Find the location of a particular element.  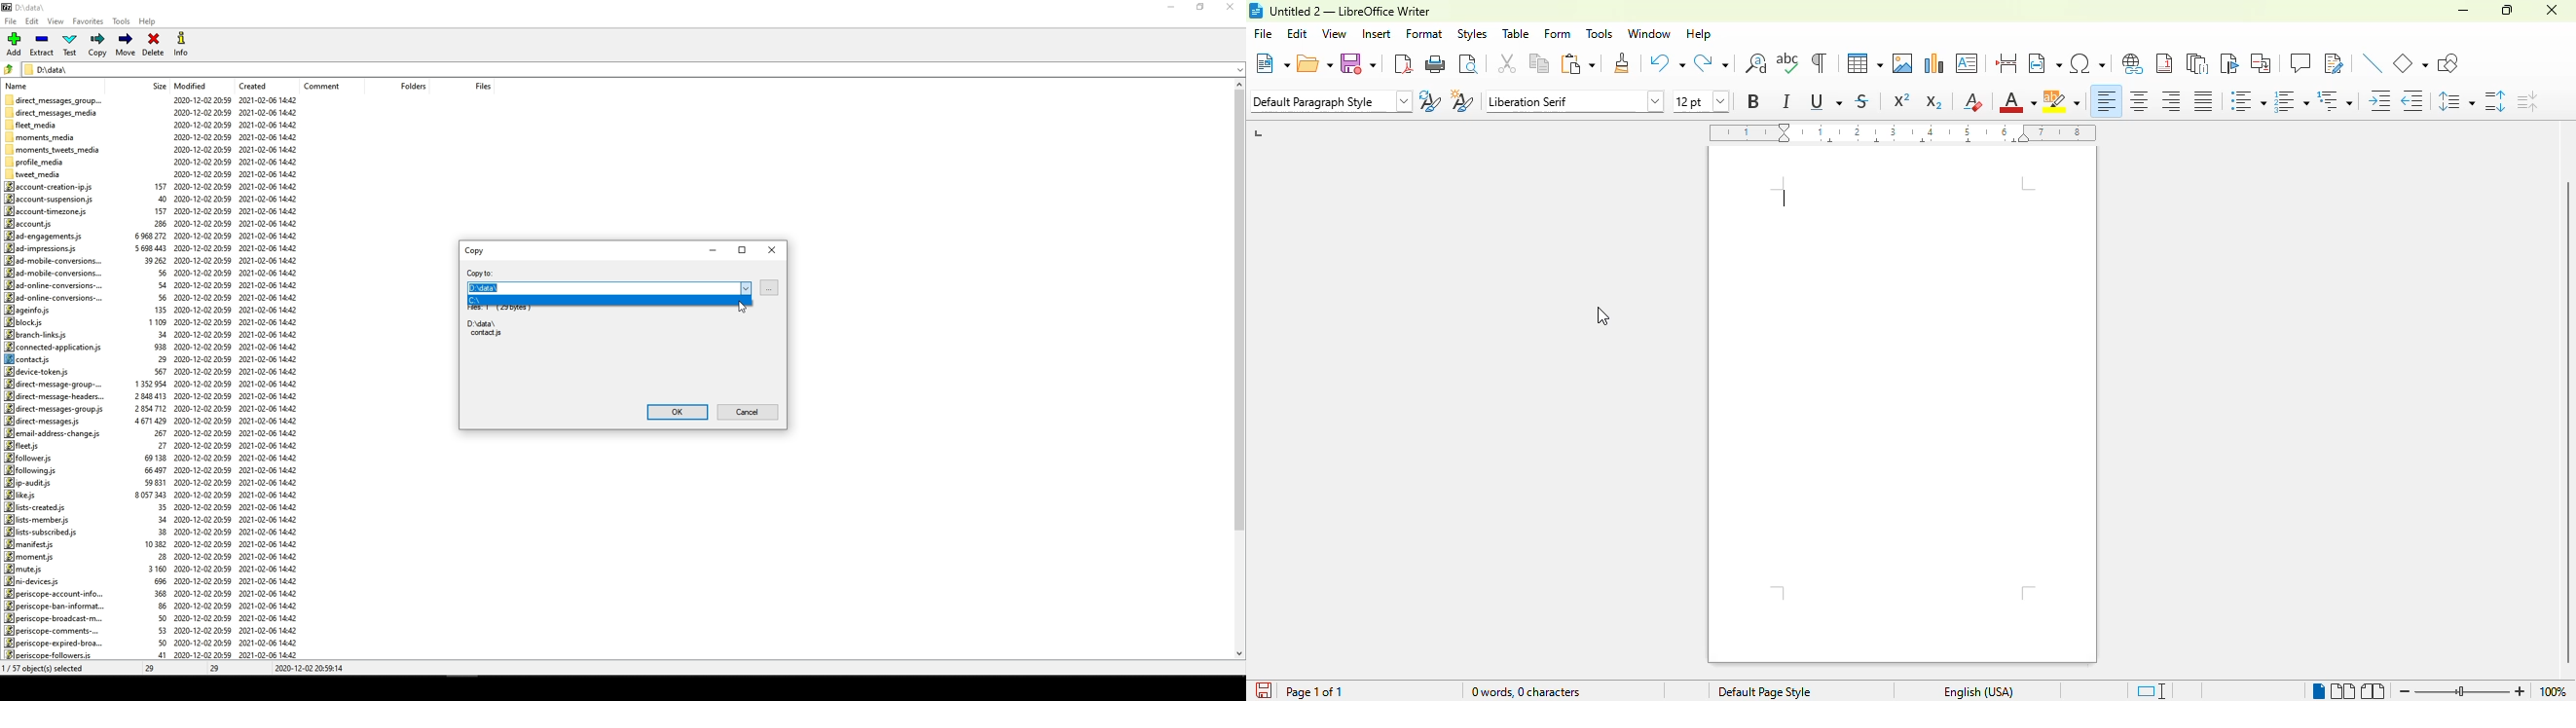

select outline format is located at coordinates (2335, 101).